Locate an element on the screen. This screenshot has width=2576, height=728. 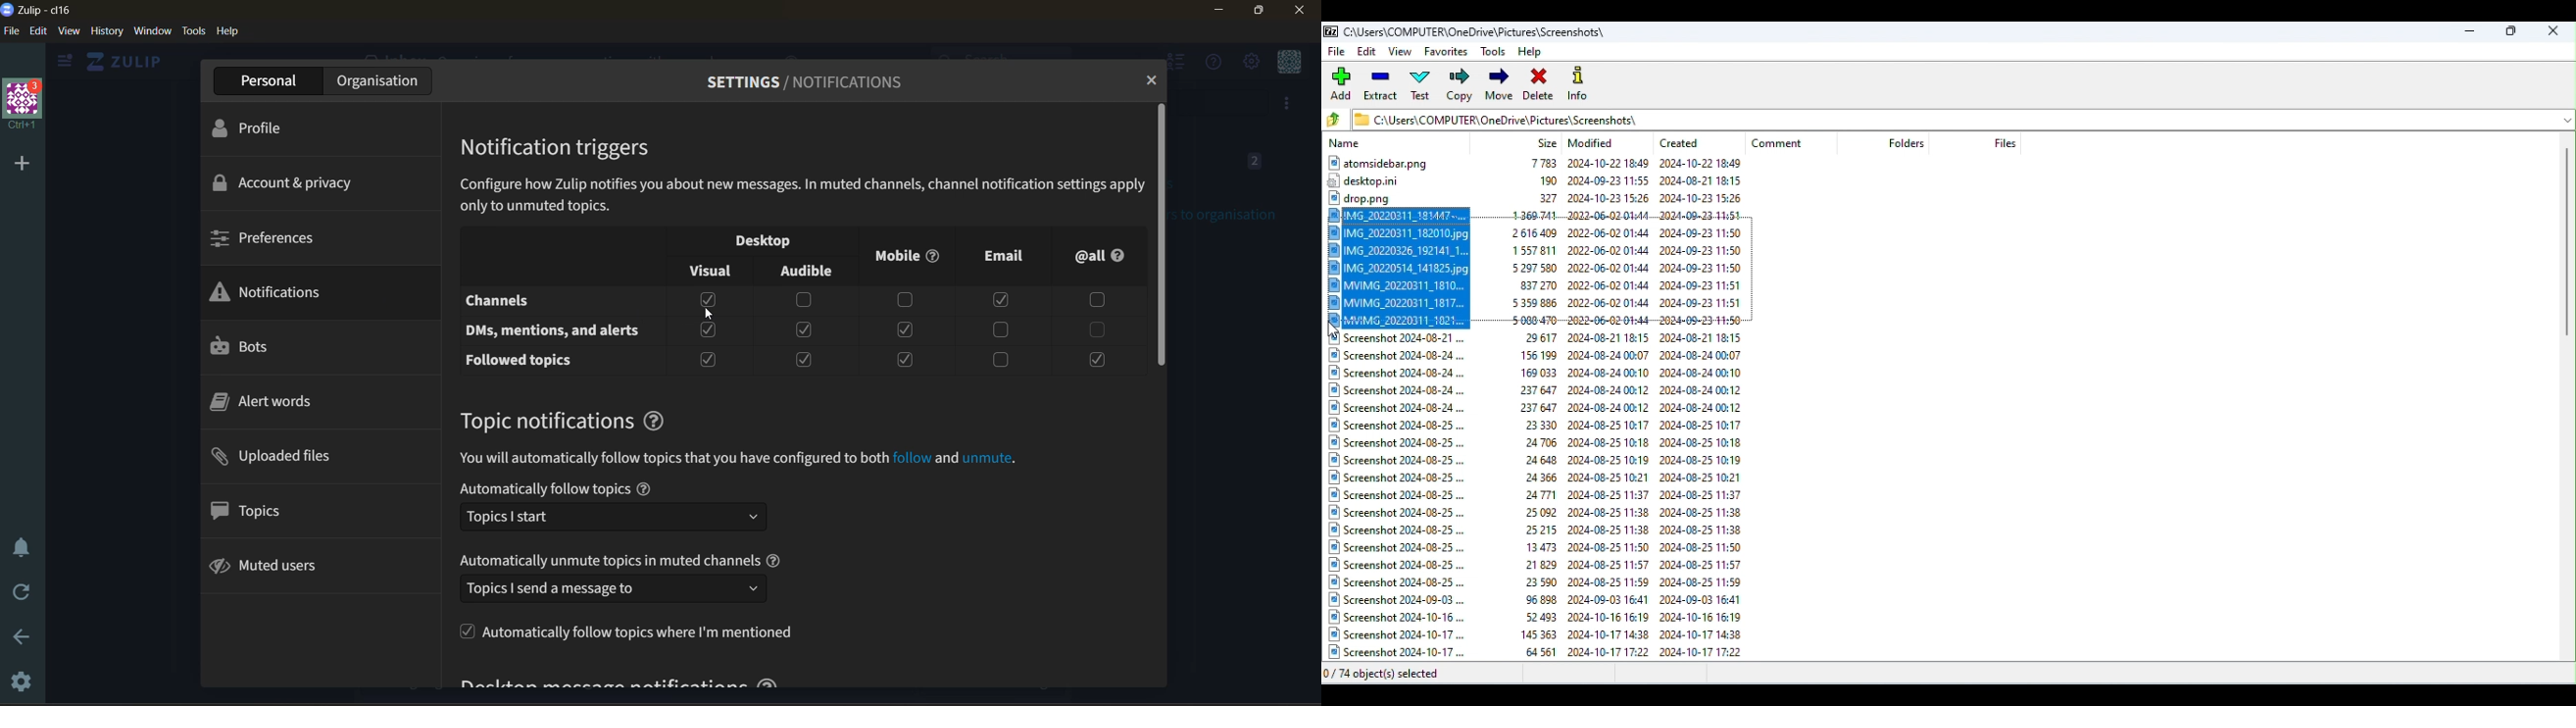
text is located at coordinates (673, 458).